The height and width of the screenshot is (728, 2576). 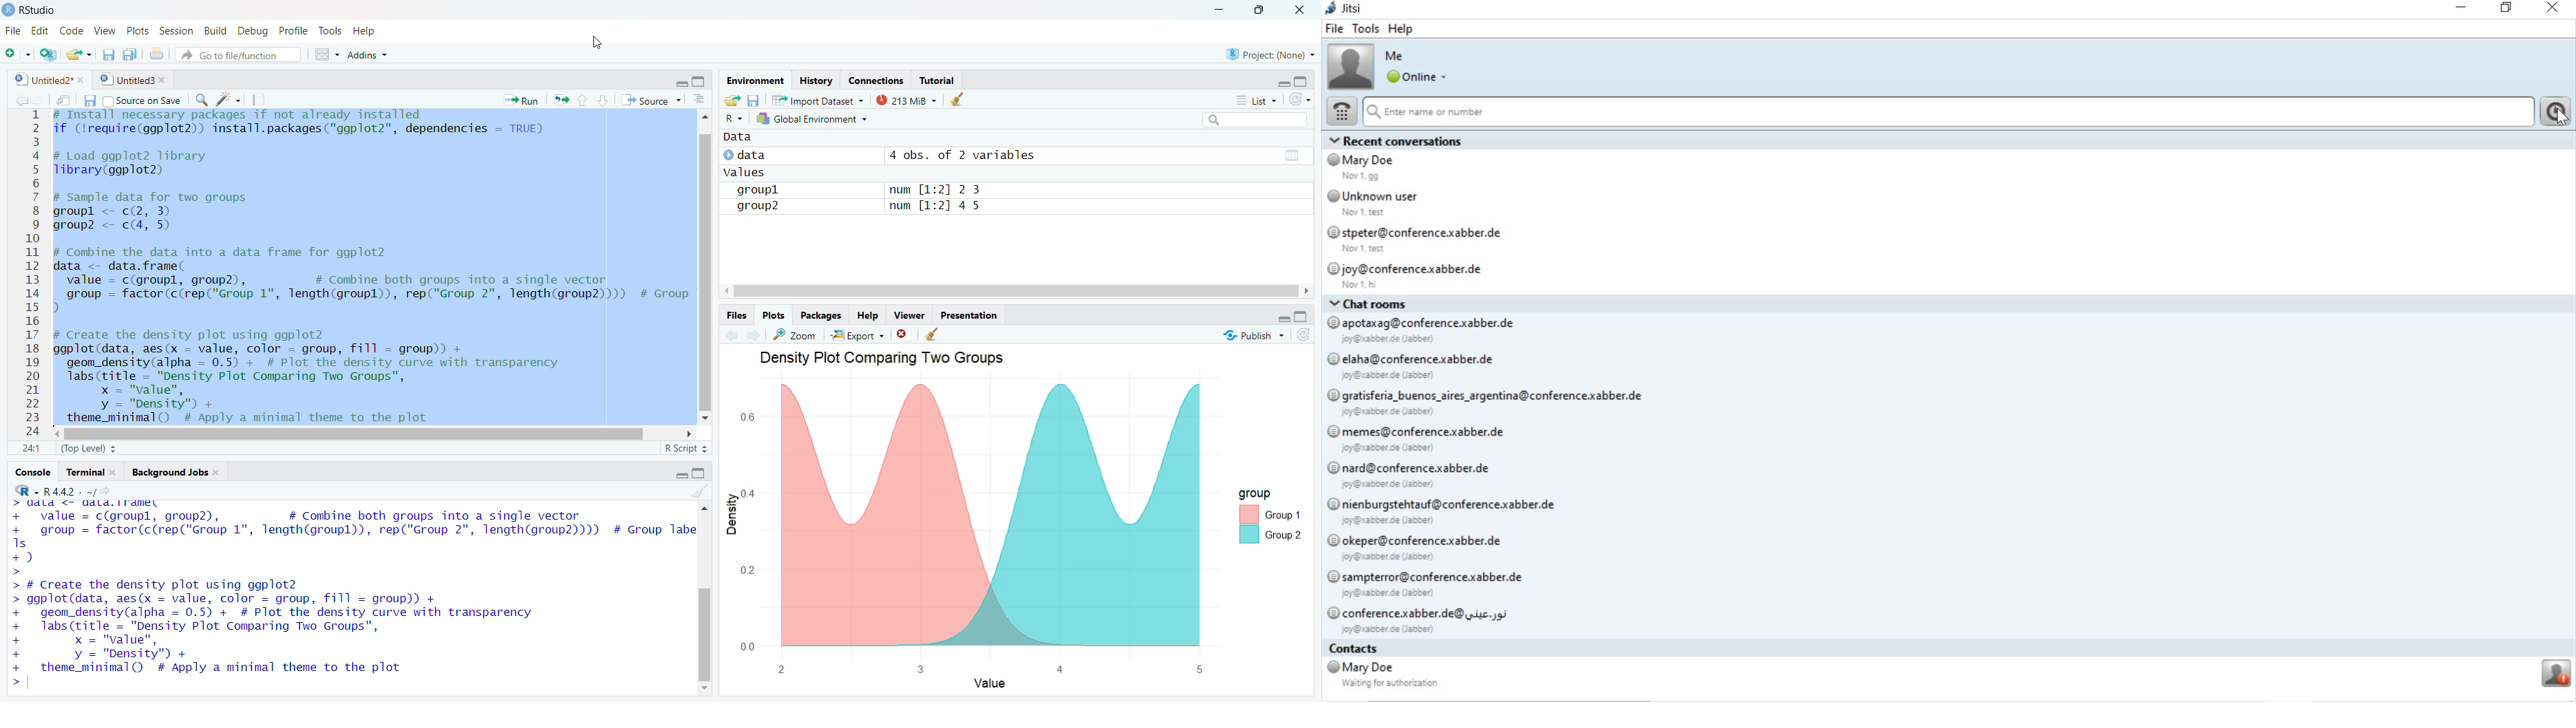 What do you see at coordinates (235, 54) in the screenshot?
I see `go to file` at bounding box center [235, 54].